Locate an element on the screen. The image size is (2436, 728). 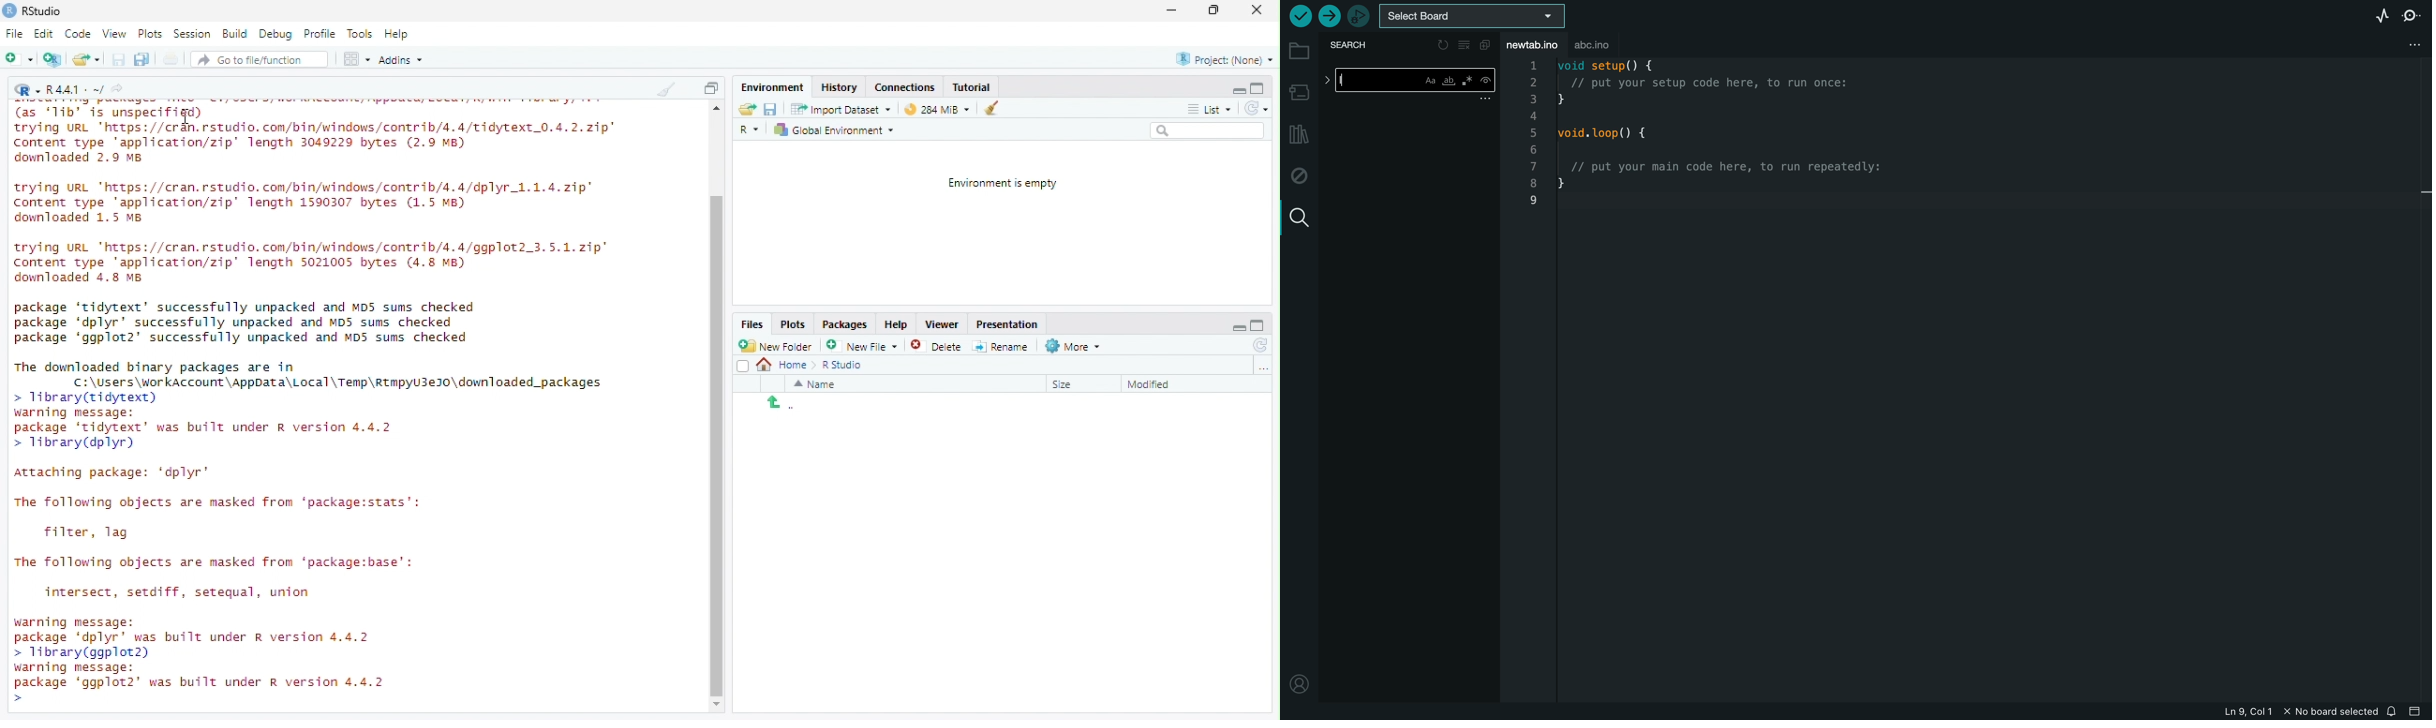
Plots is located at coordinates (794, 325).